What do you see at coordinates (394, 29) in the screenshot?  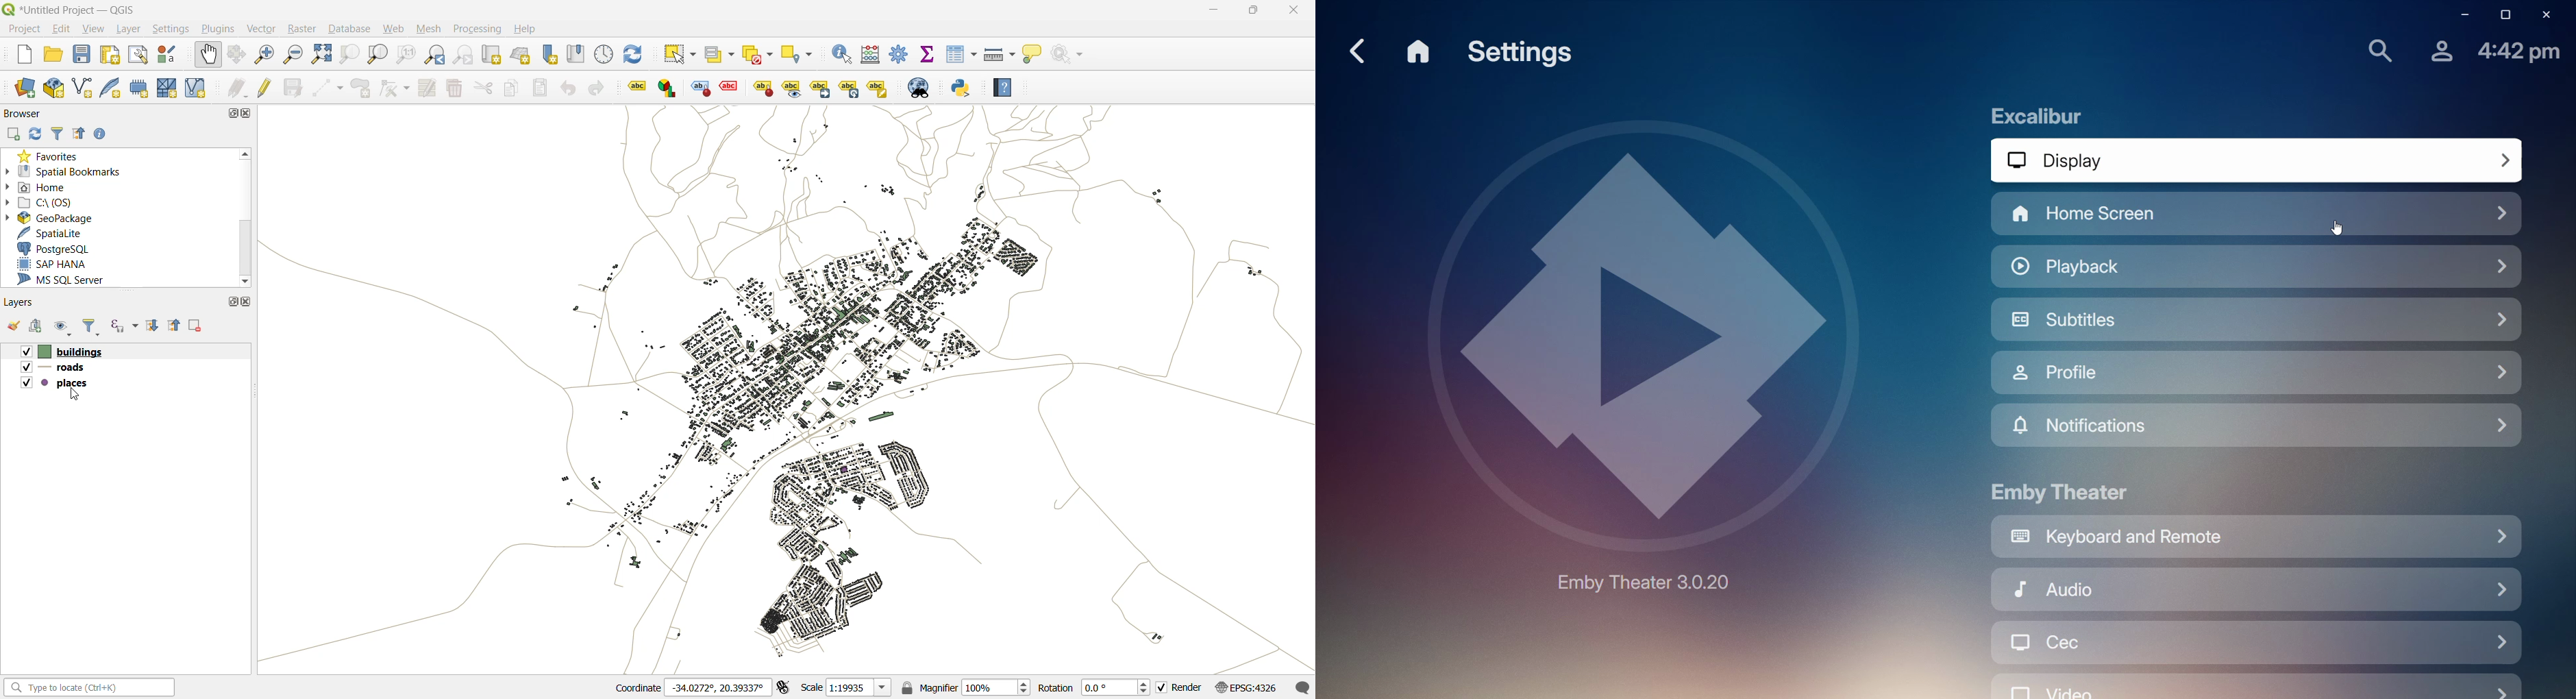 I see `web` at bounding box center [394, 29].